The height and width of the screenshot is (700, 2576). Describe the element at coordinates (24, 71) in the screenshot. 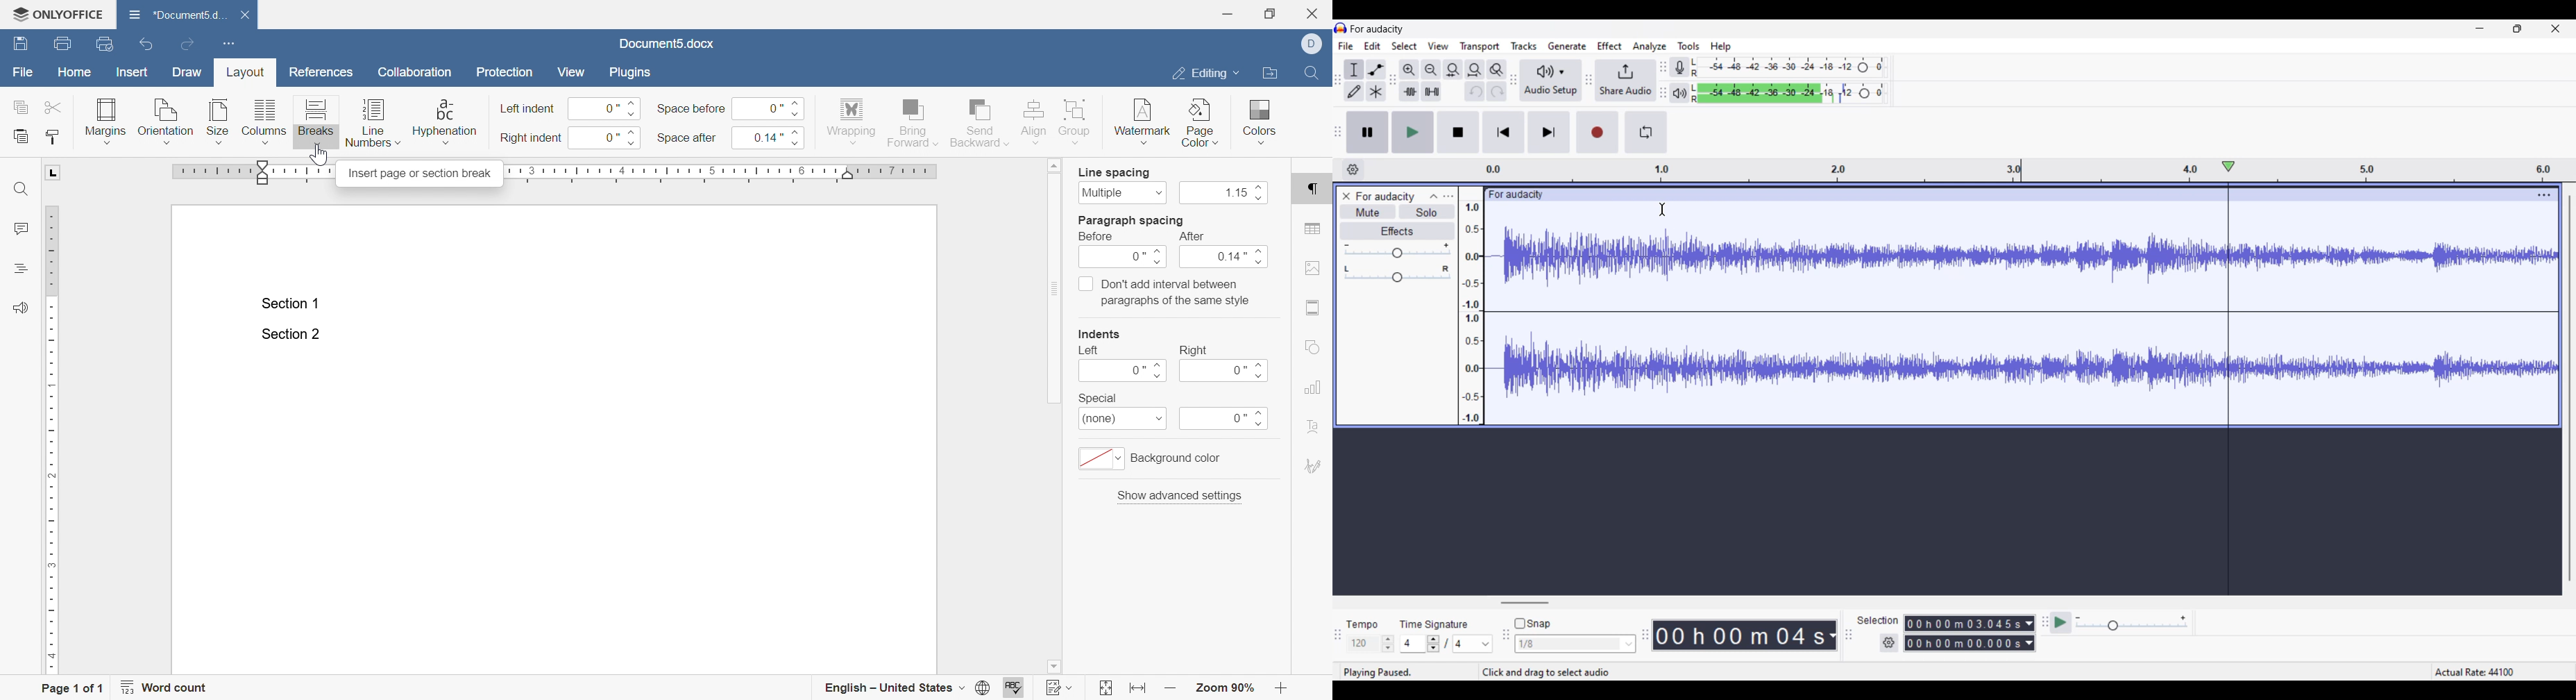

I see `file` at that location.